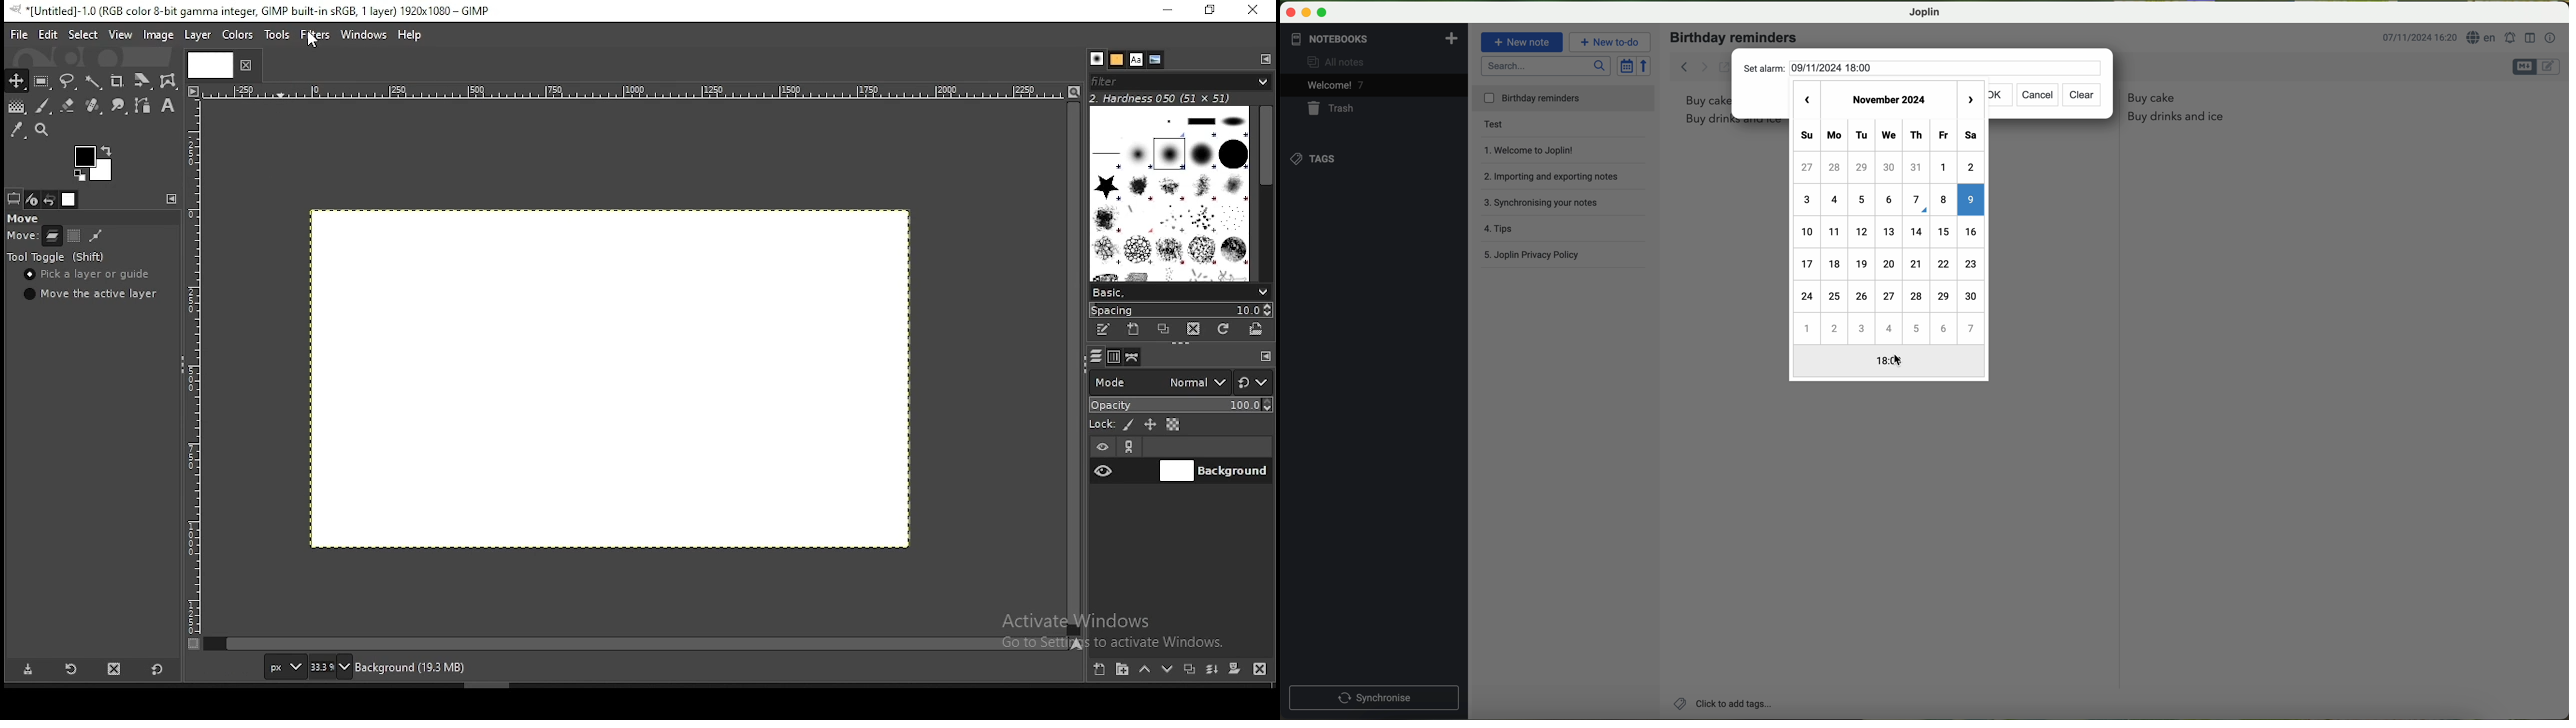 The height and width of the screenshot is (728, 2576). What do you see at coordinates (1546, 67) in the screenshot?
I see `search bar` at bounding box center [1546, 67].